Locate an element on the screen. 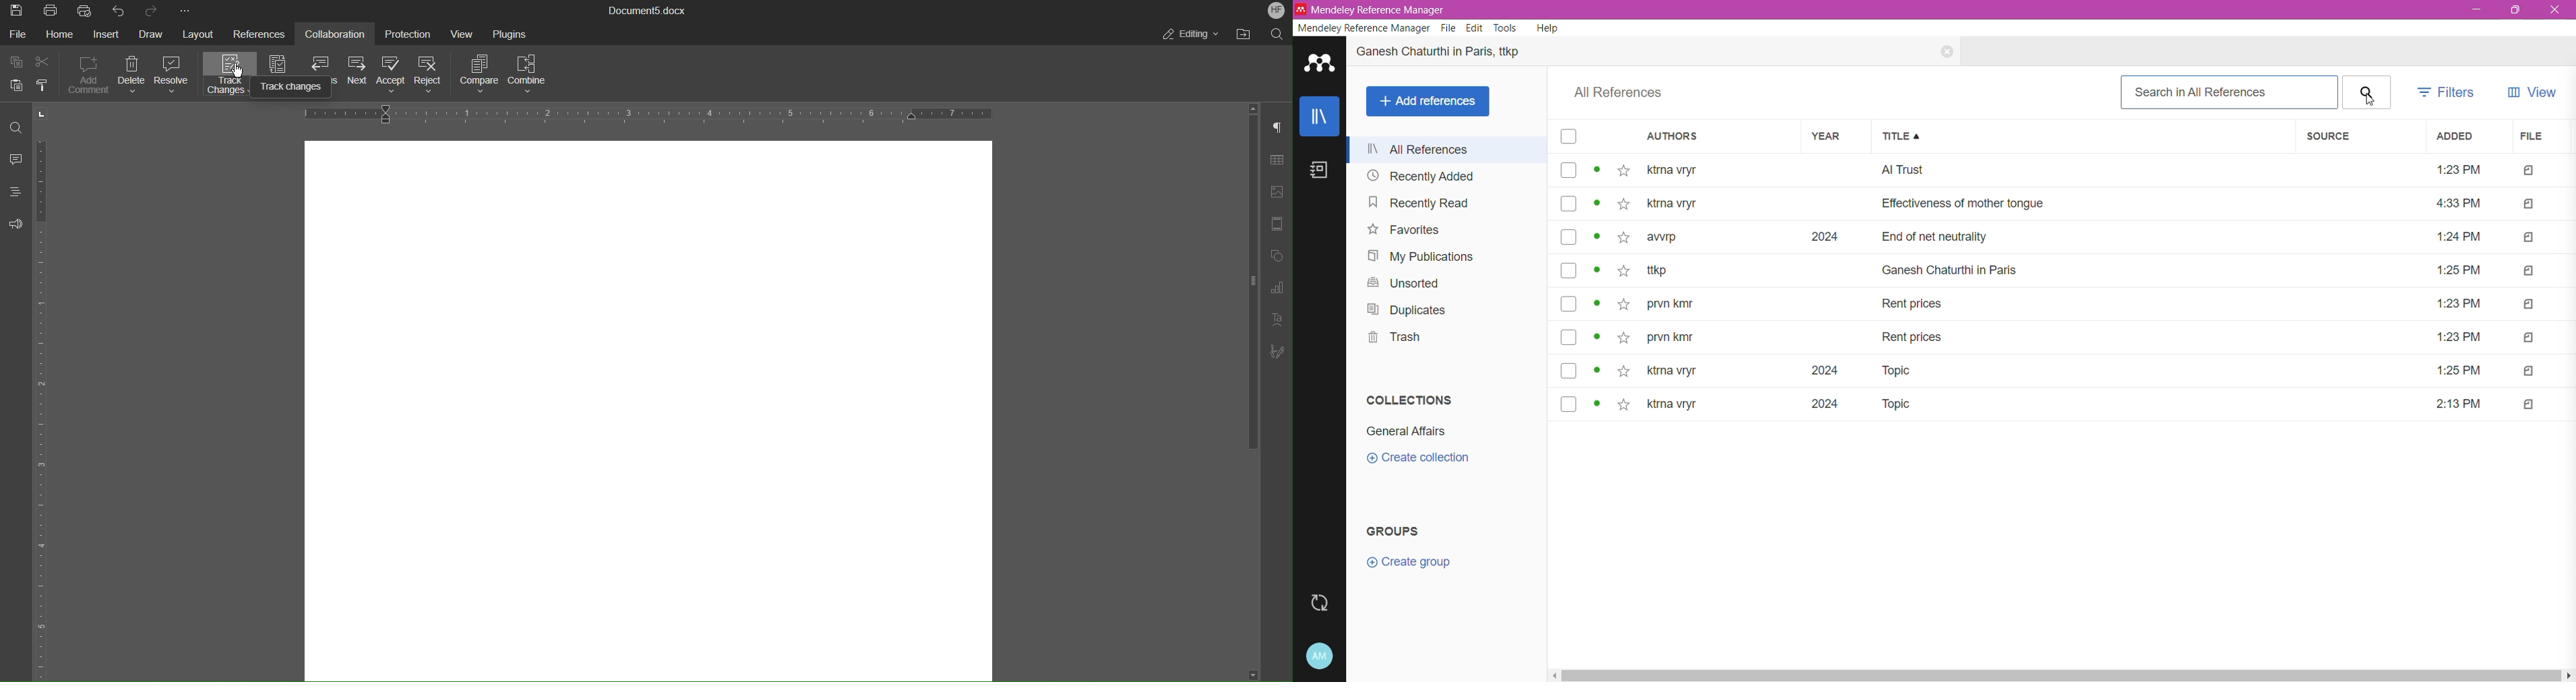 Image resolution: width=2576 pixels, height=700 pixels. Restore Down is located at coordinates (2514, 11).